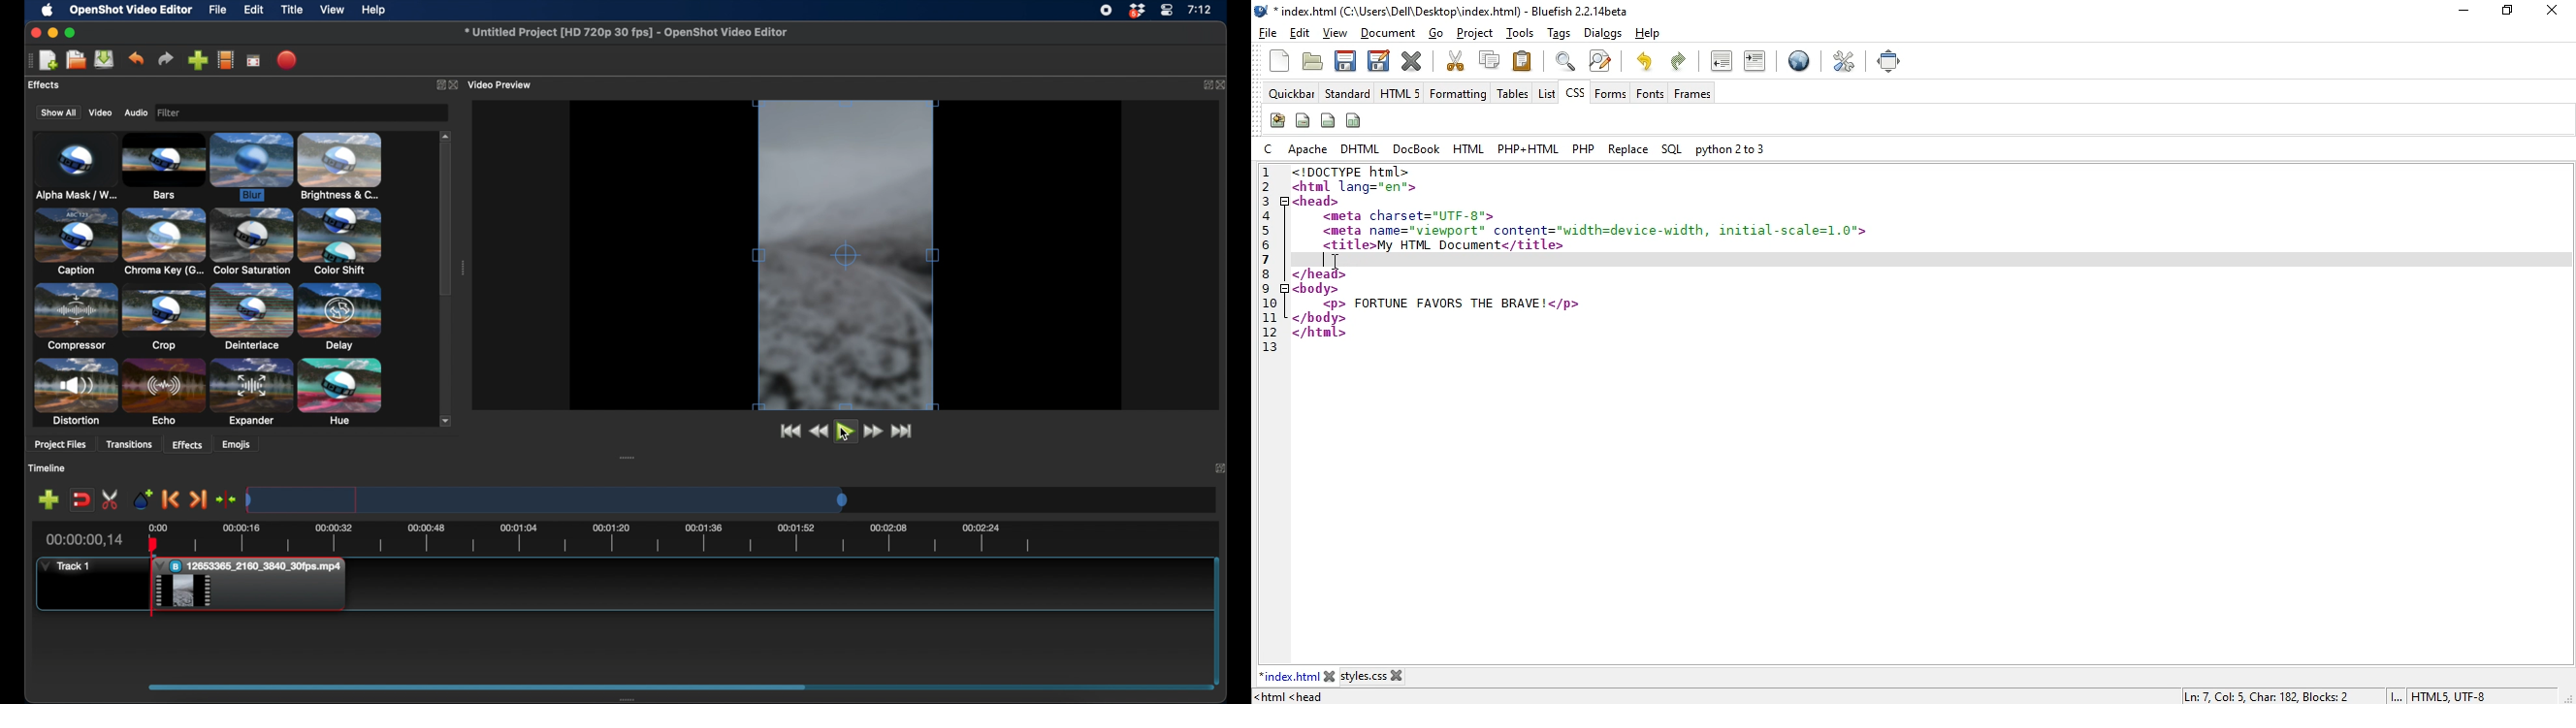 Image resolution: width=2576 pixels, height=728 pixels. Describe the element at coordinates (1350, 172) in the screenshot. I see `<!DOCTYPE html>` at that location.